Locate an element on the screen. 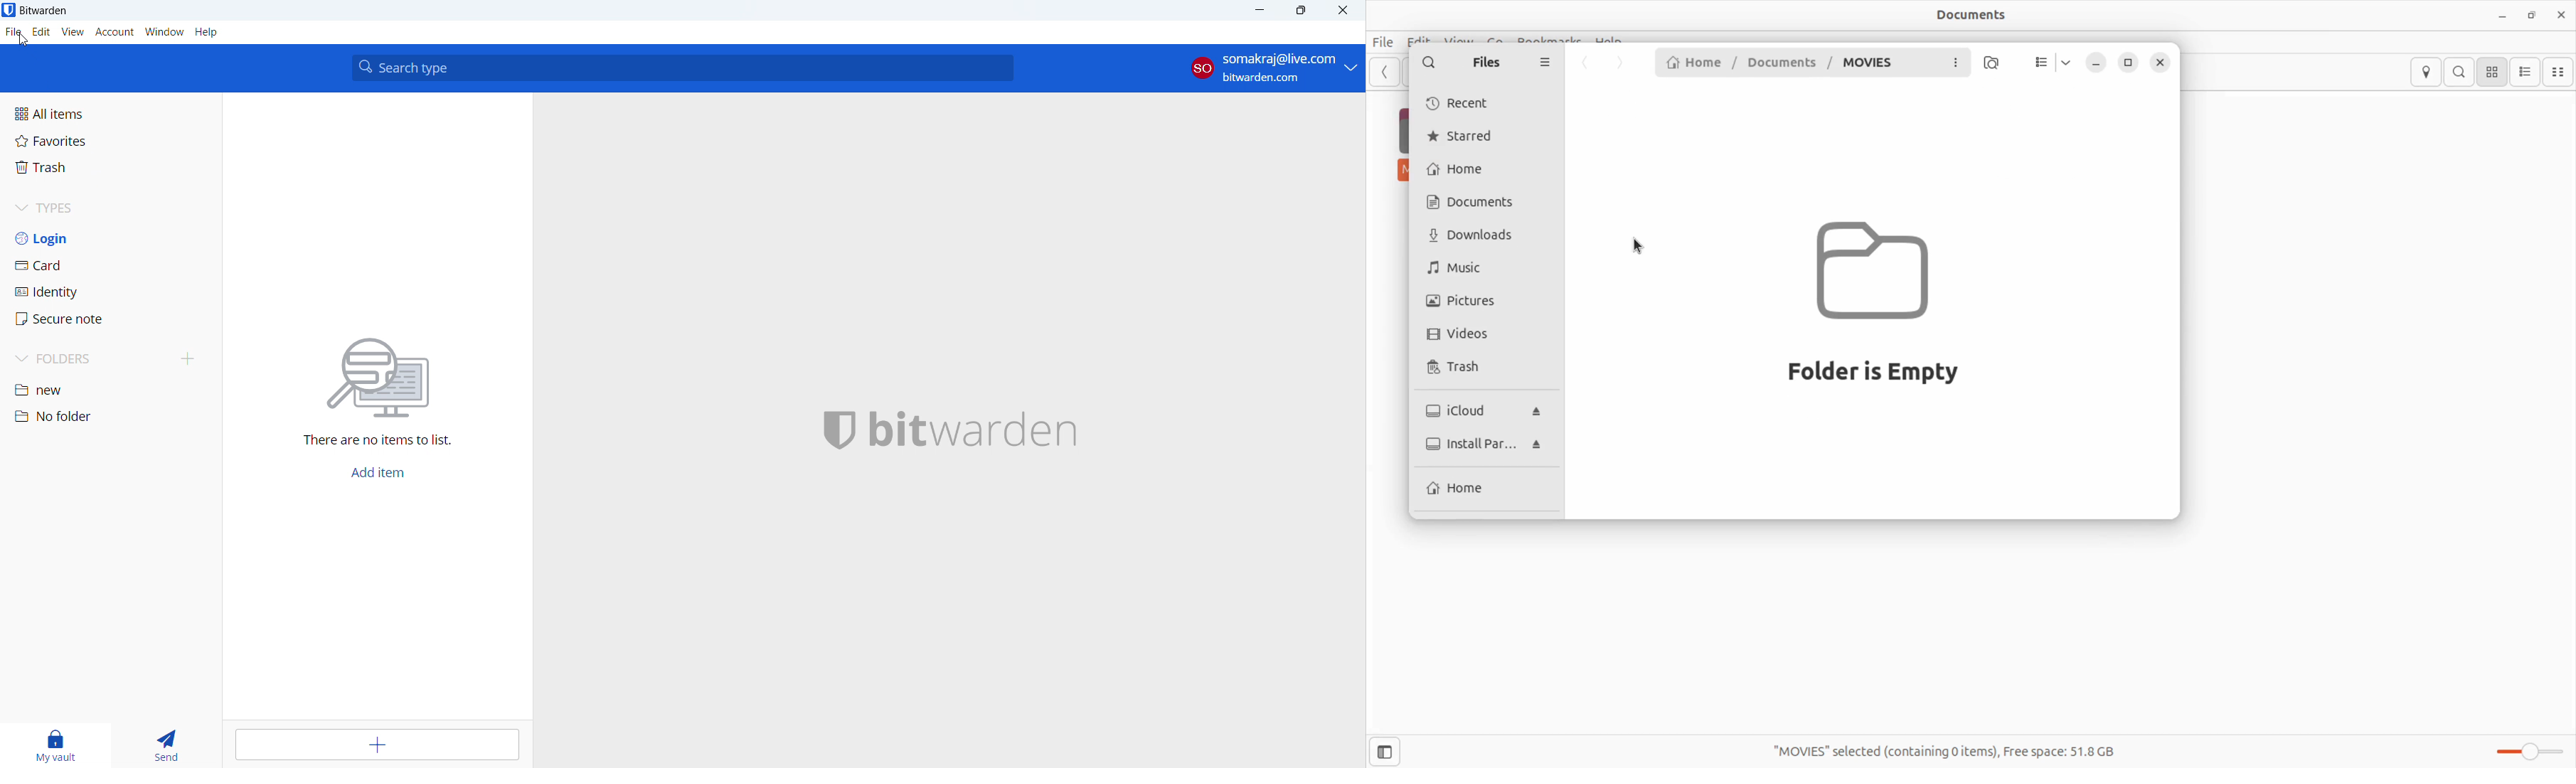 The width and height of the screenshot is (2576, 784). help is located at coordinates (207, 33).